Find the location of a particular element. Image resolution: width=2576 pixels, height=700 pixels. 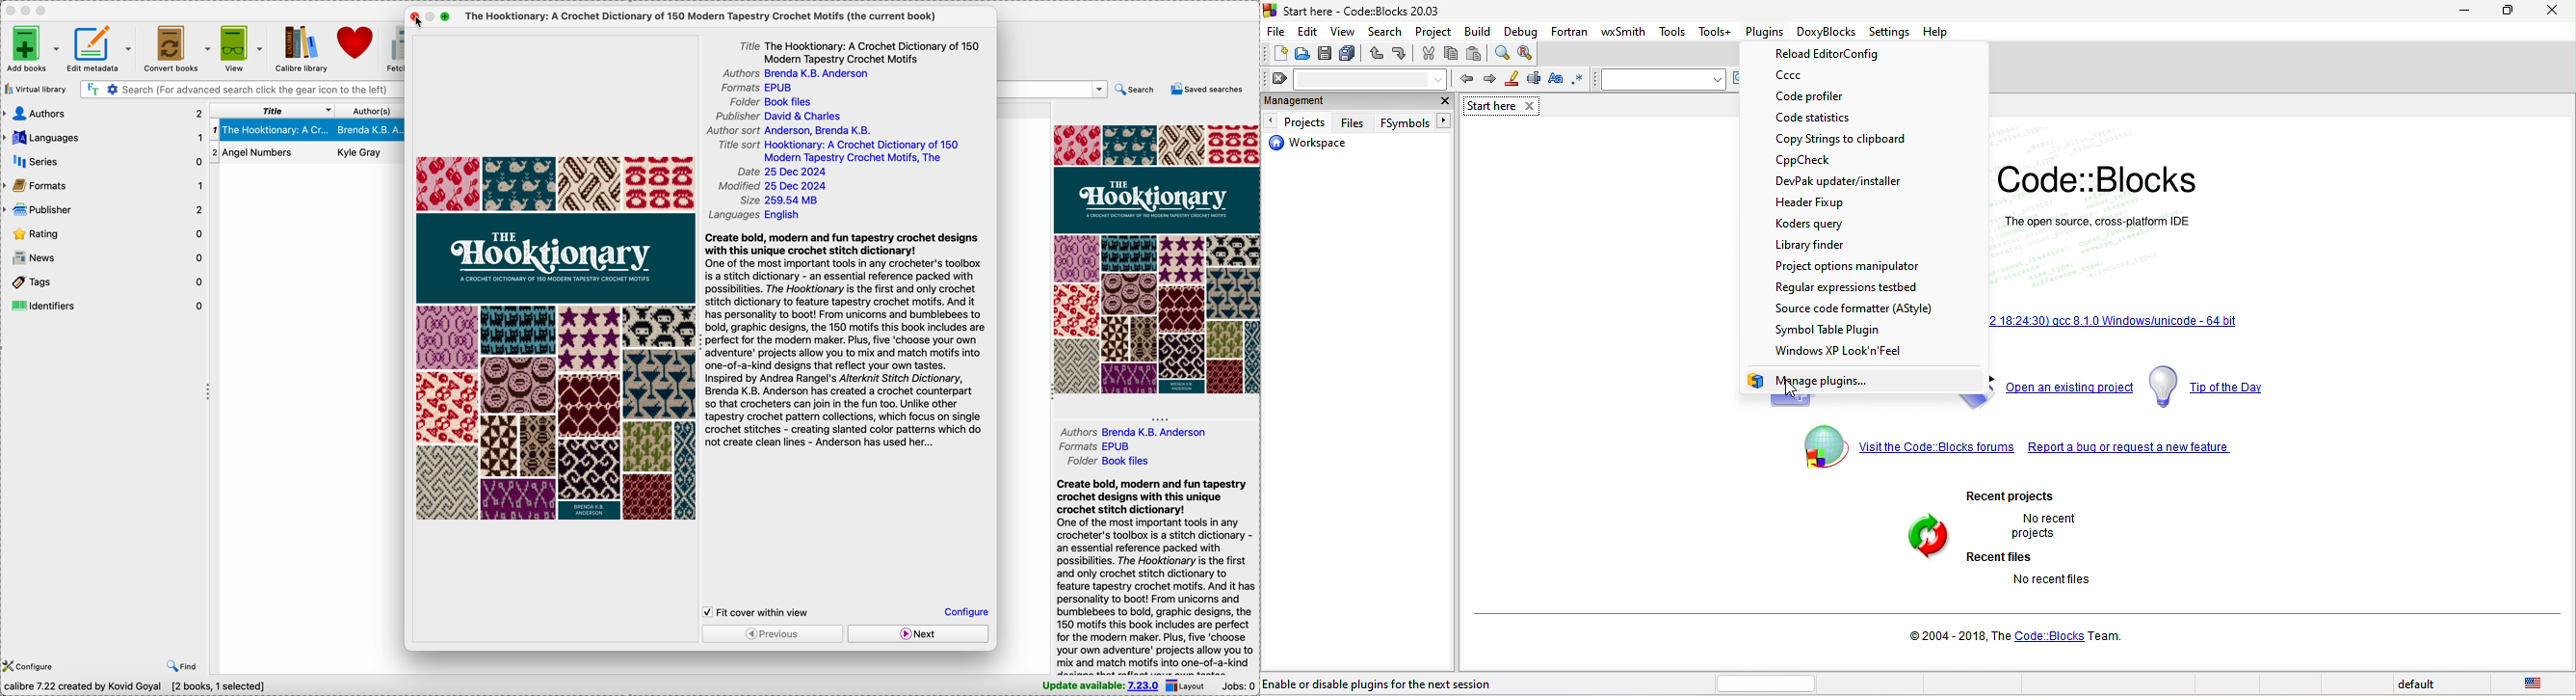

authors is located at coordinates (801, 74).